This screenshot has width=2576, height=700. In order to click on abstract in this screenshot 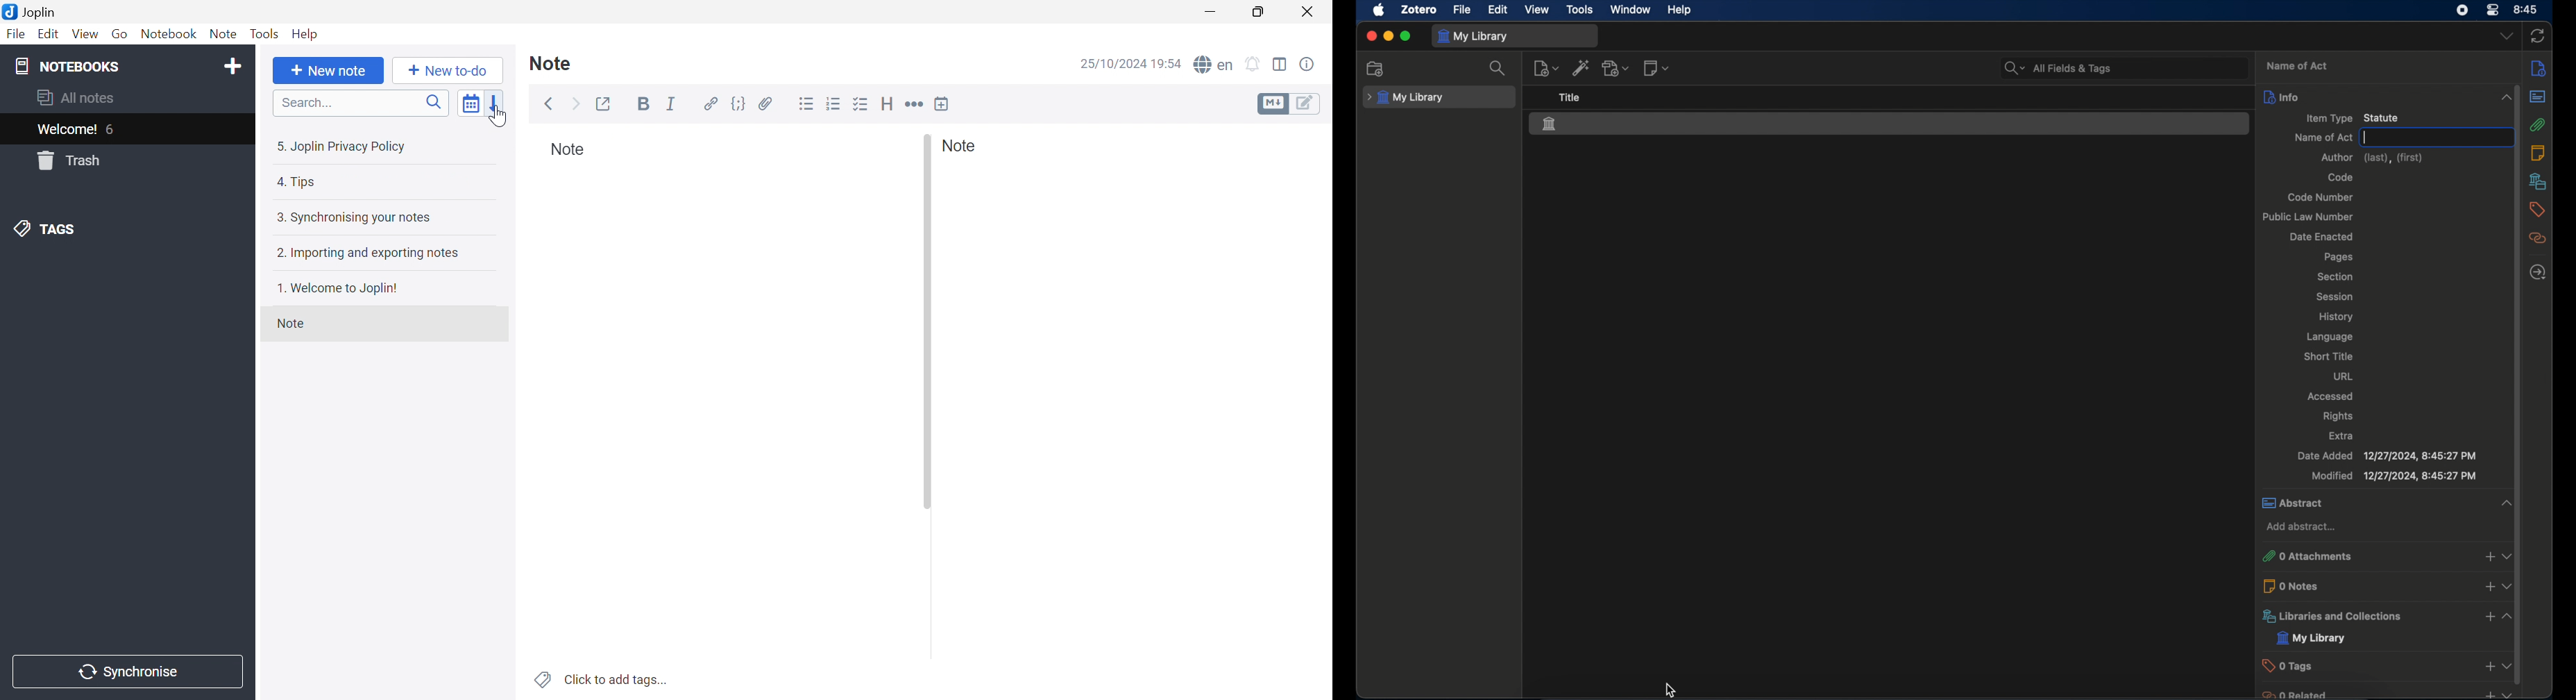, I will do `click(2366, 502)`.